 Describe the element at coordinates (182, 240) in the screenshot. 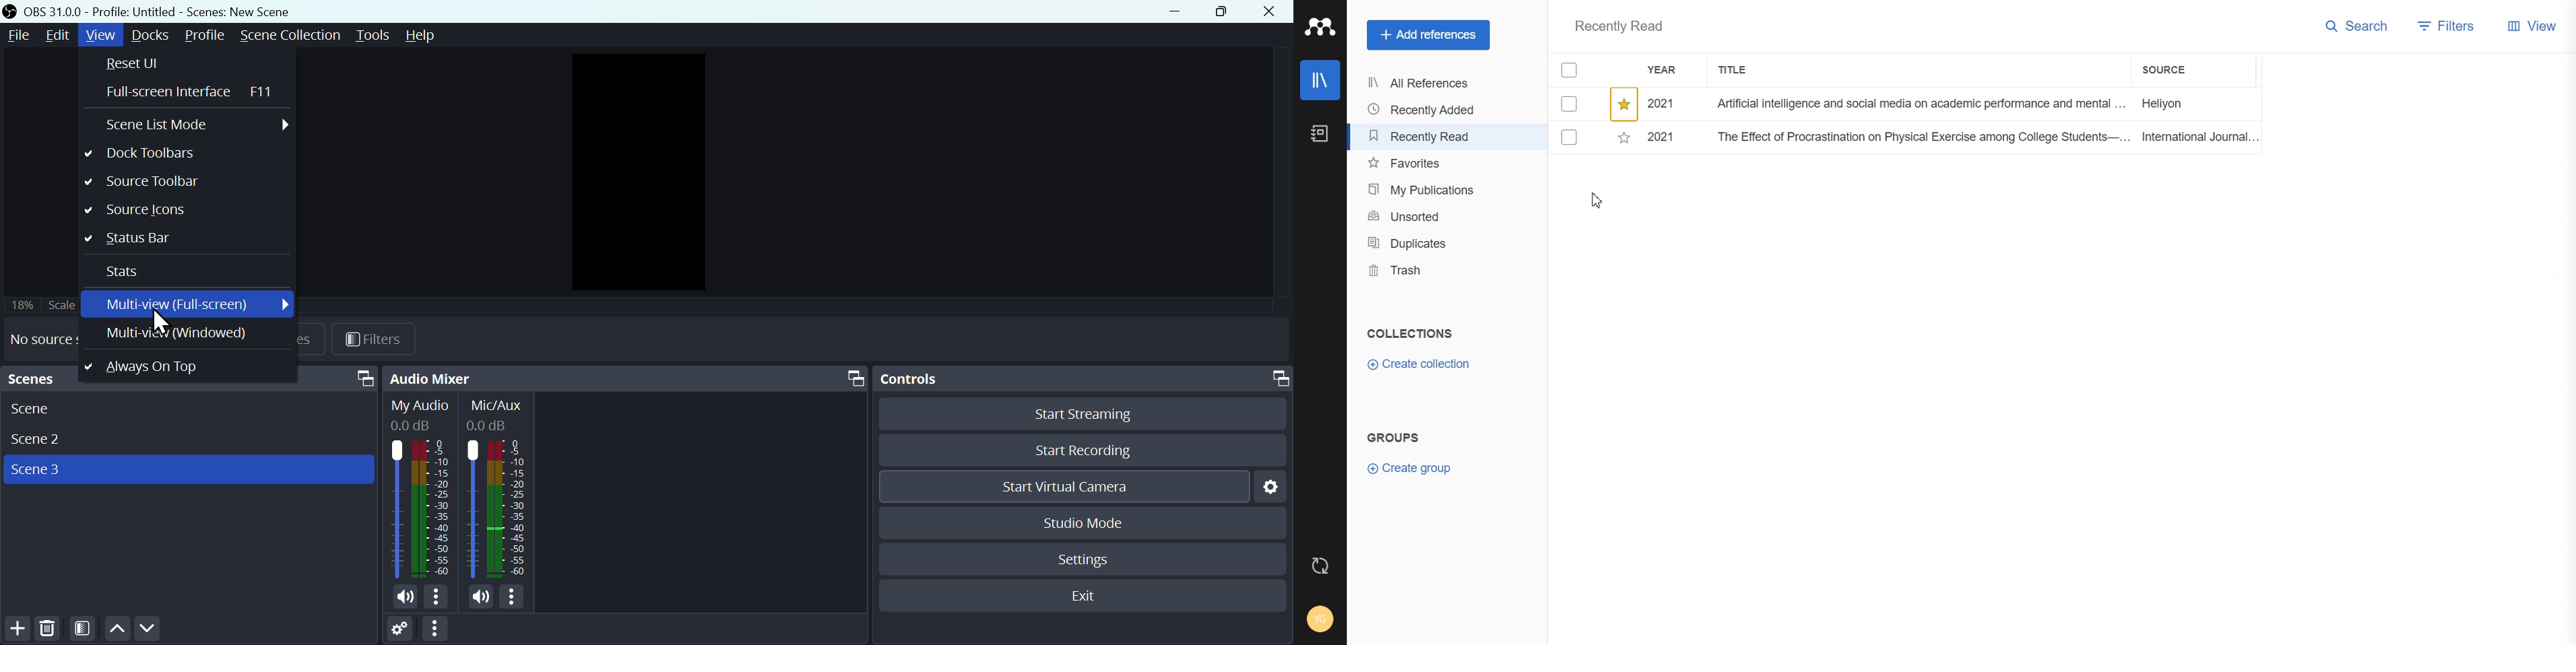

I see `Status bar` at that location.